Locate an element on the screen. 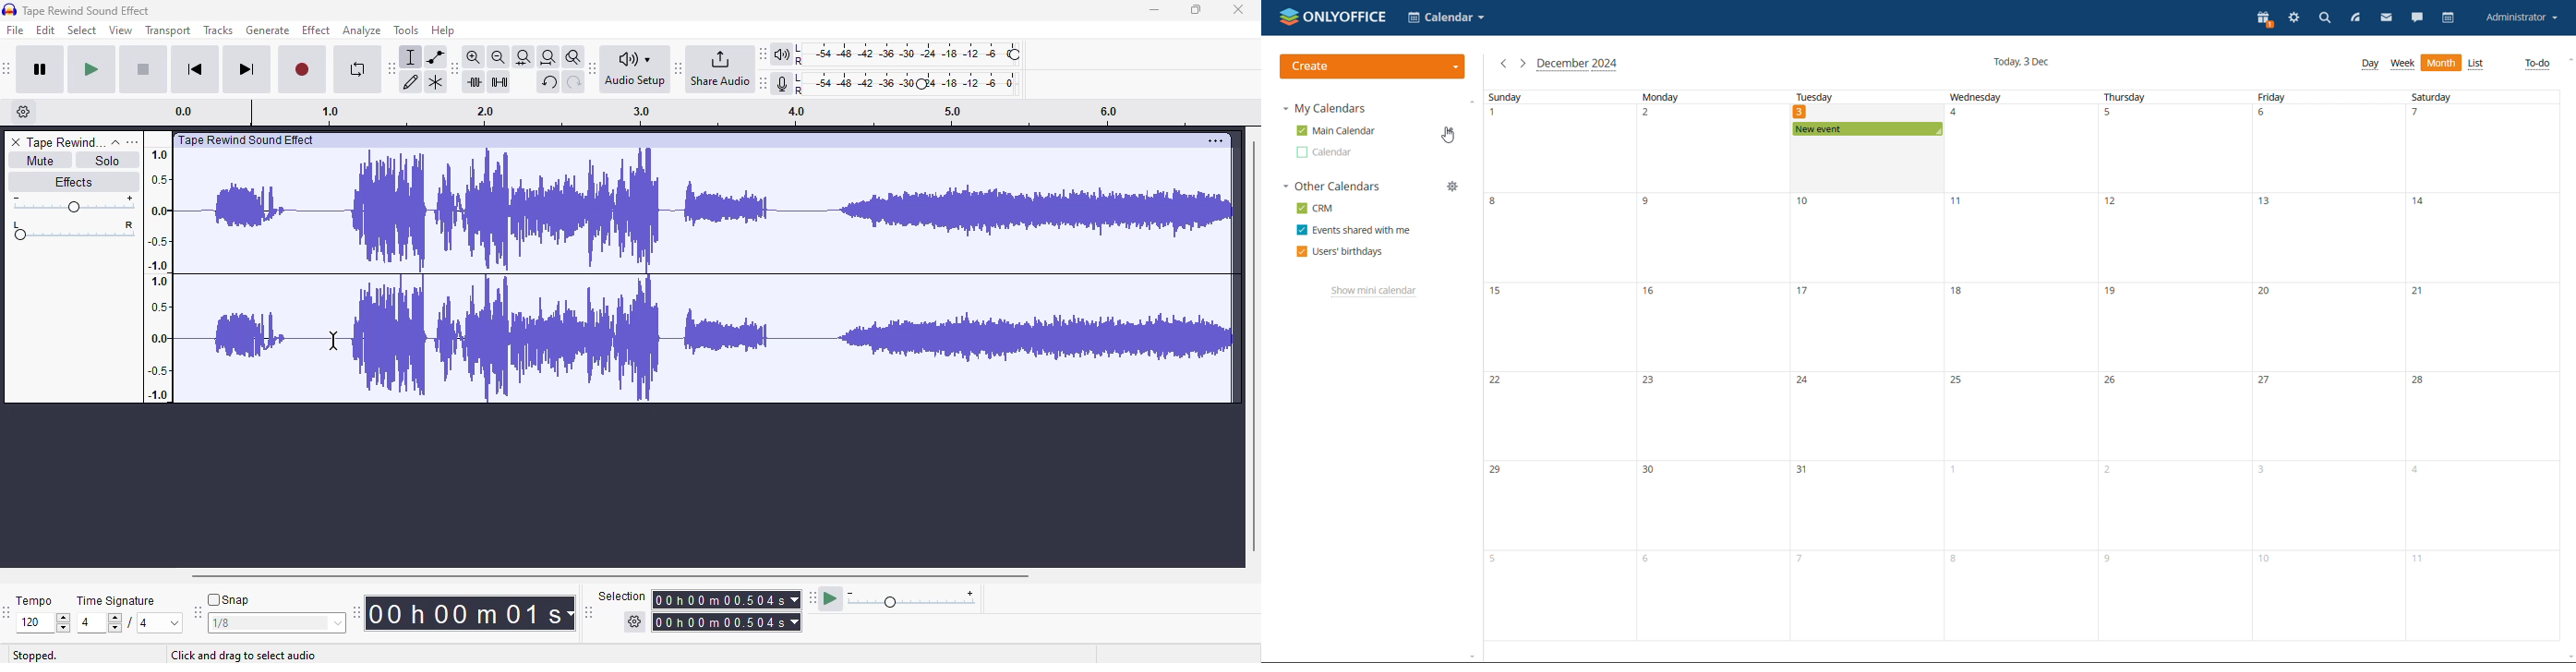 The width and height of the screenshot is (2576, 672). transport is located at coordinates (168, 30).